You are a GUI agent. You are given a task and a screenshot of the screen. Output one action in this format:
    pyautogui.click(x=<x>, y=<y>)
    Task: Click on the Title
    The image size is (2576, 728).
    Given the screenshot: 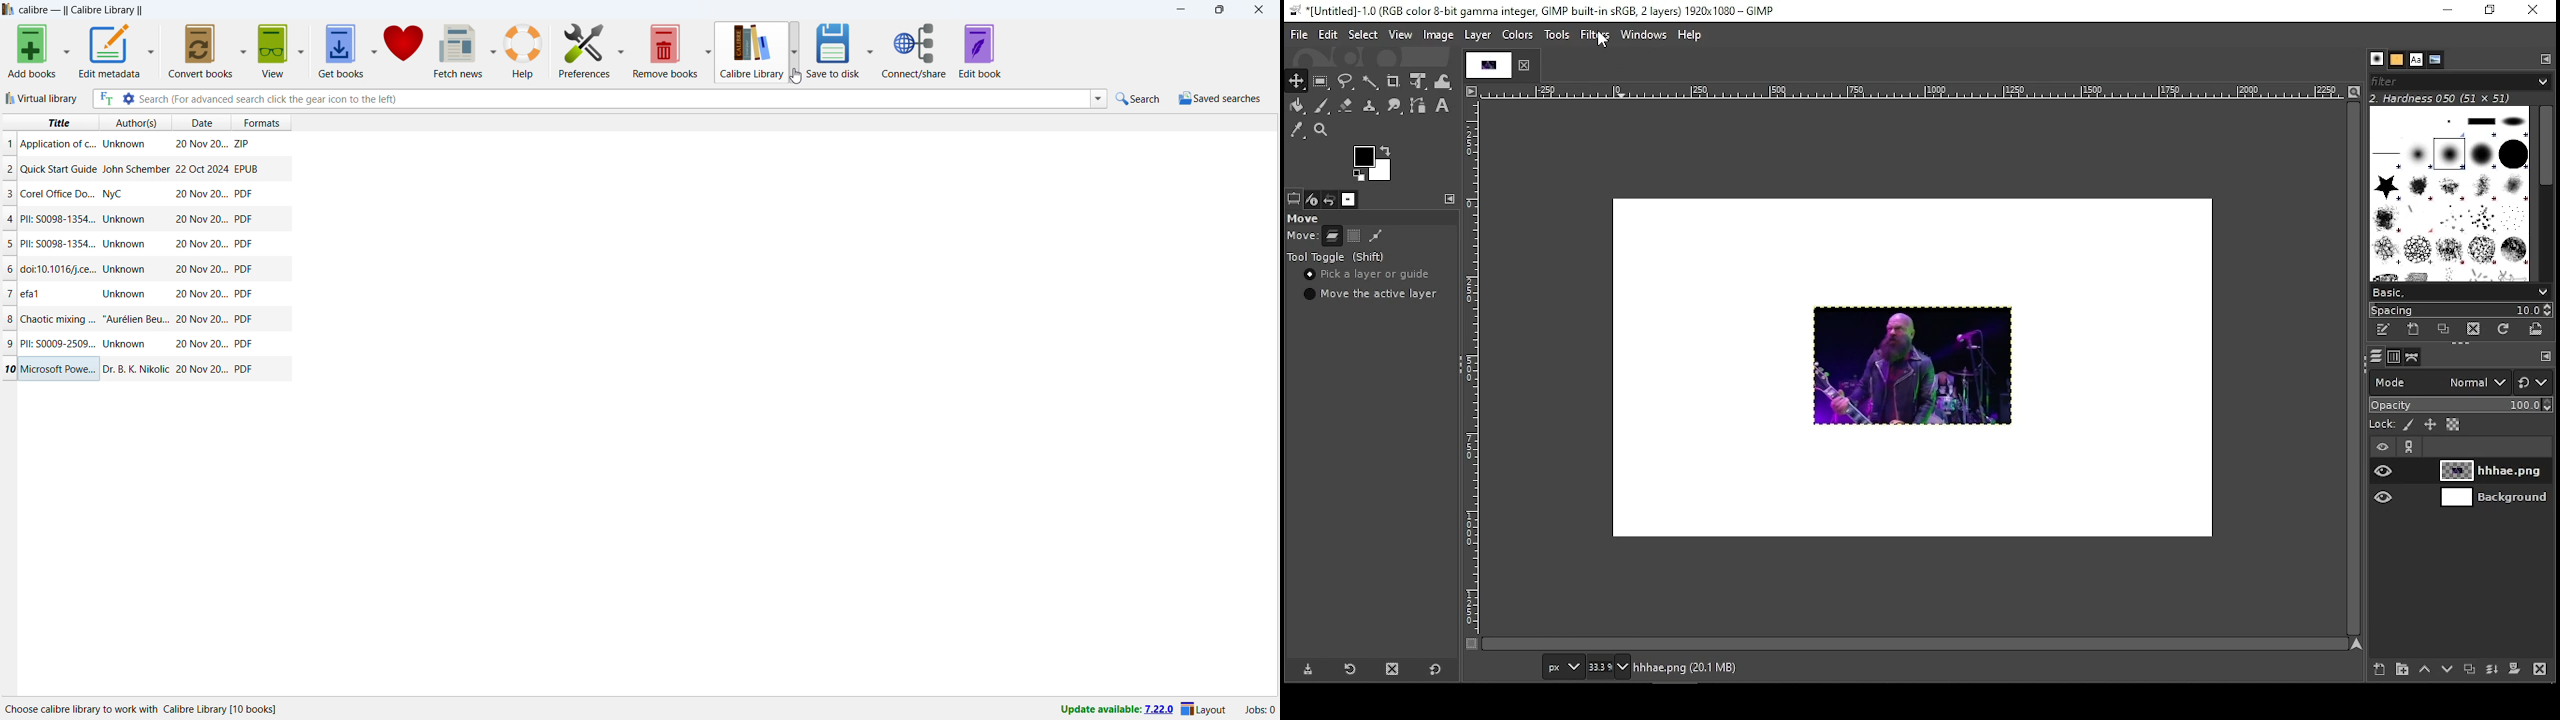 What is the action you would take?
    pyautogui.click(x=56, y=343)
    